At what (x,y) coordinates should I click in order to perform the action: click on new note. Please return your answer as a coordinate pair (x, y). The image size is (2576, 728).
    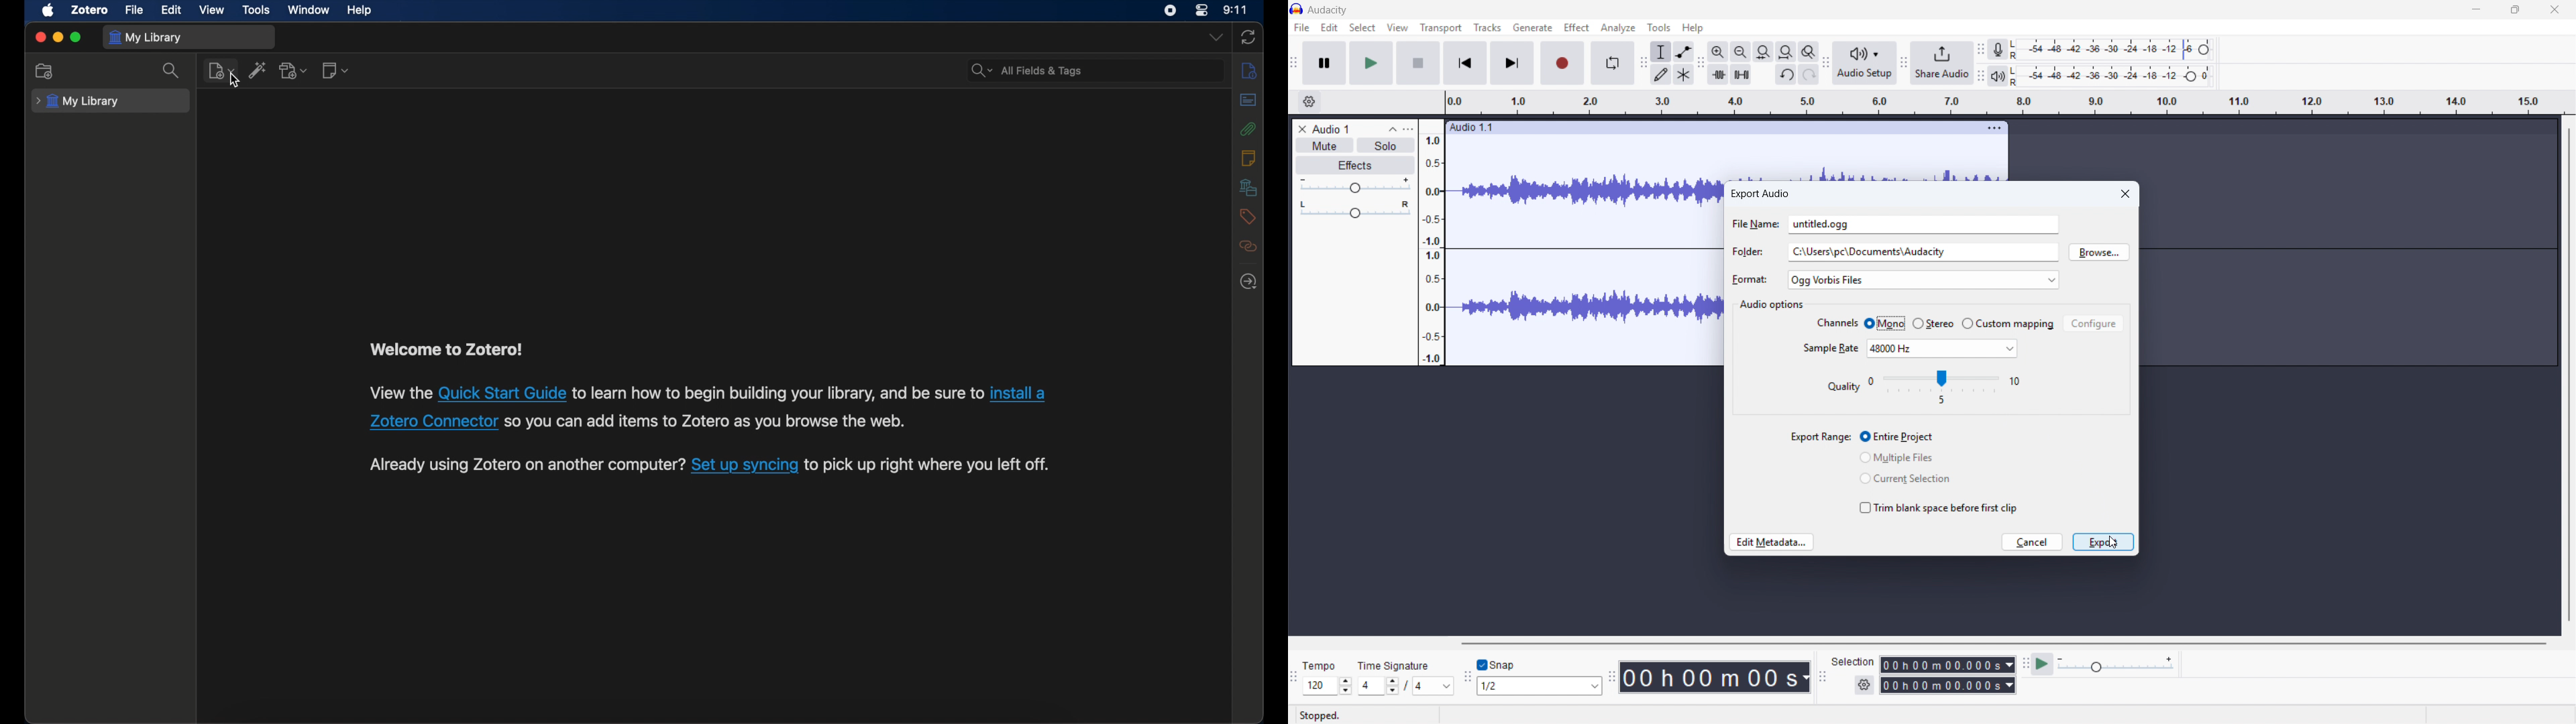
    Looking at the image, I should click on (335, 70).